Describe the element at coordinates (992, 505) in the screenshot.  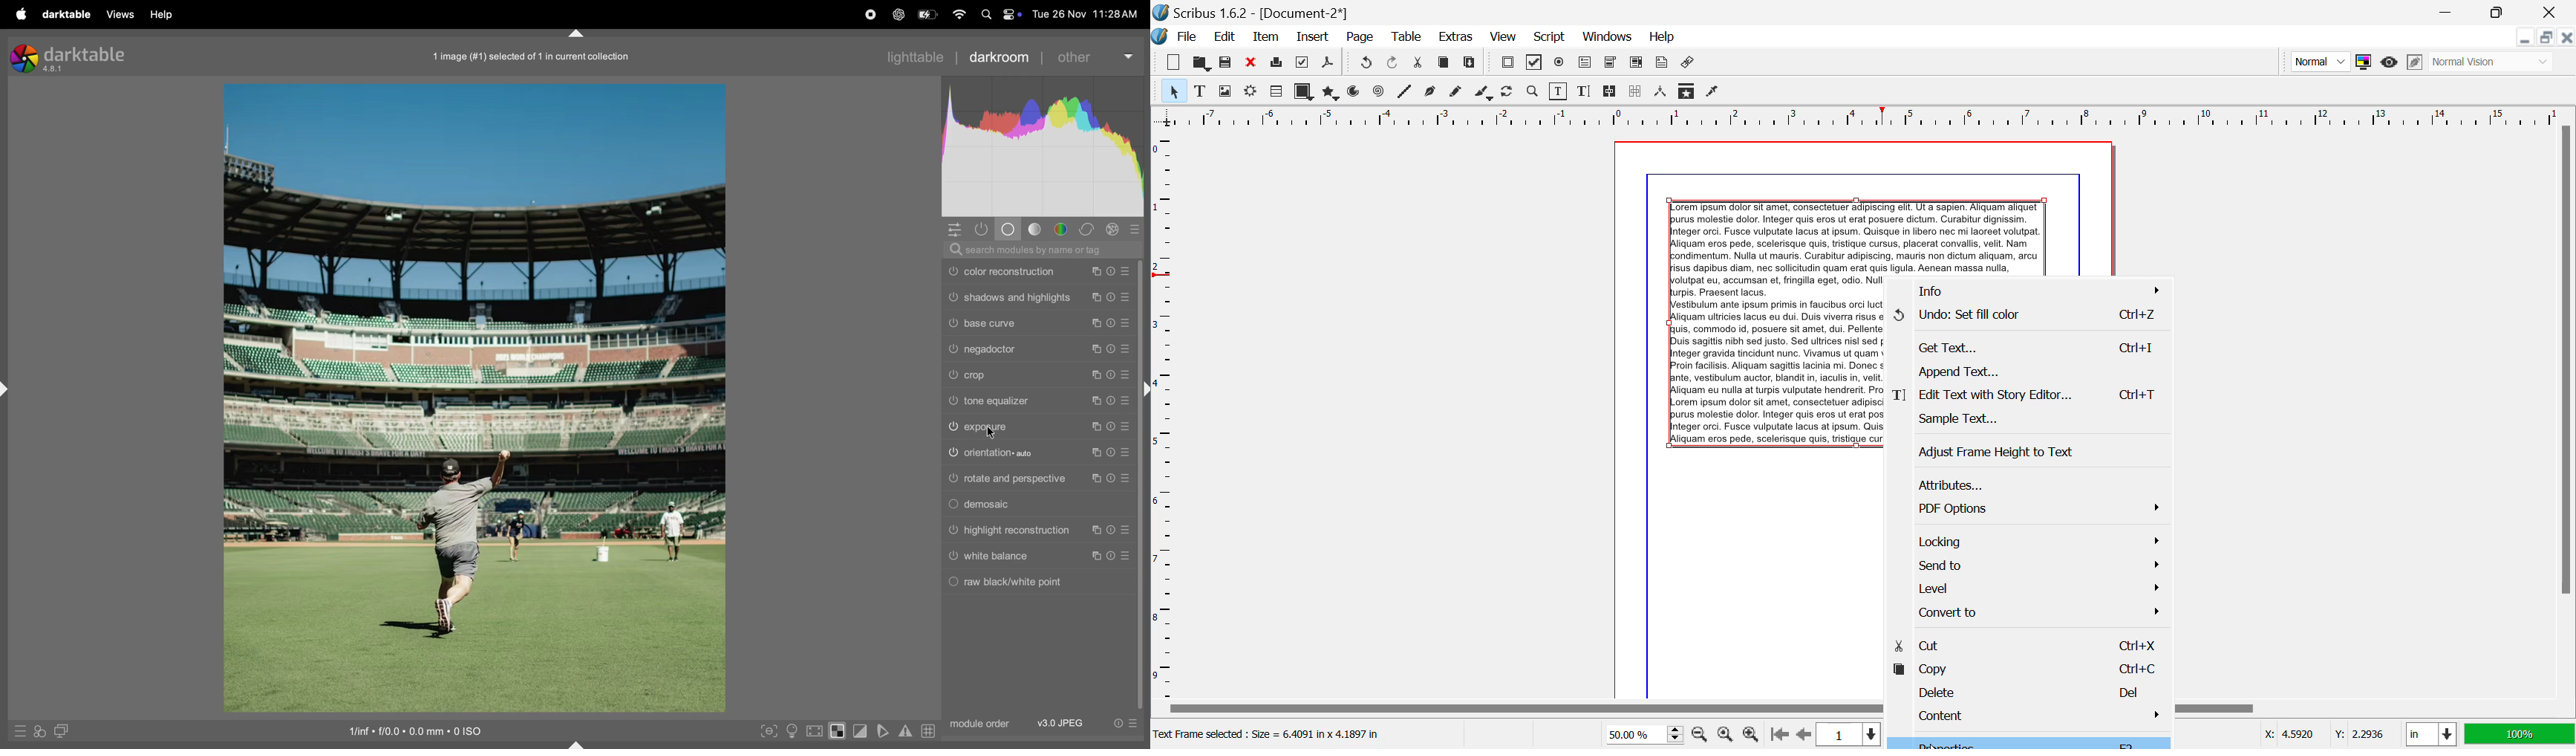
I see `demosaic` at that location.